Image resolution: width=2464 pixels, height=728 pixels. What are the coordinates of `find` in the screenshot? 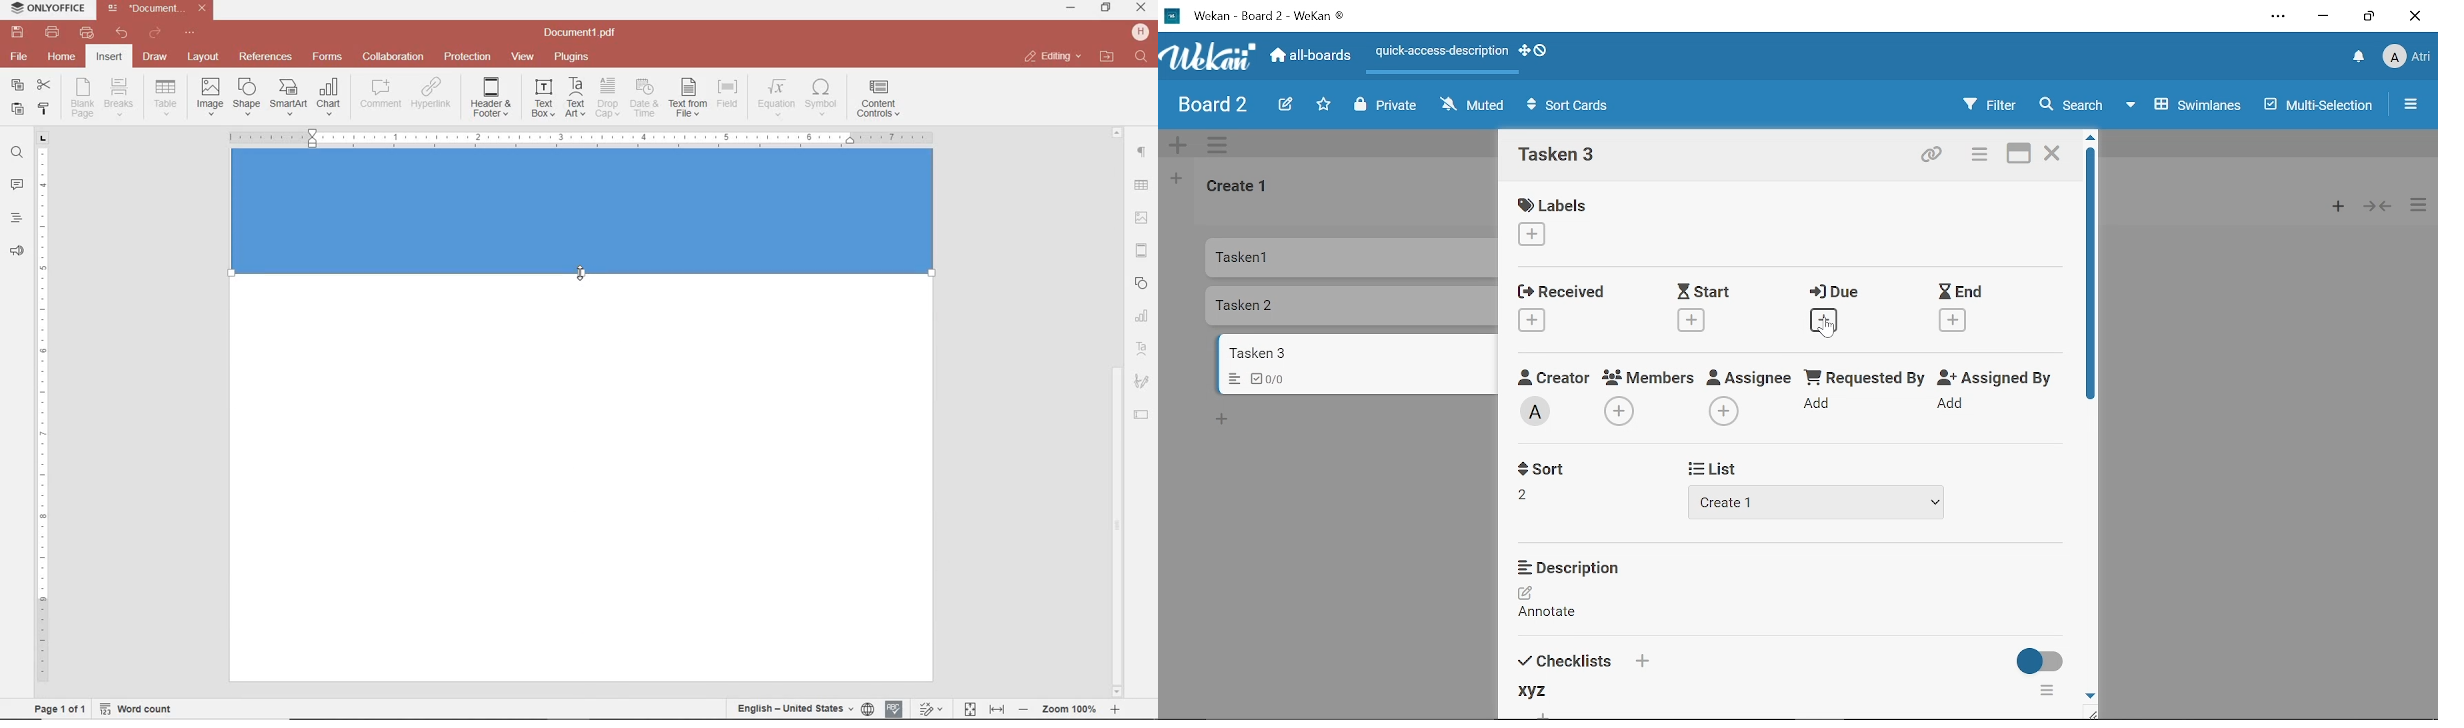 It's located at (1143, 57).